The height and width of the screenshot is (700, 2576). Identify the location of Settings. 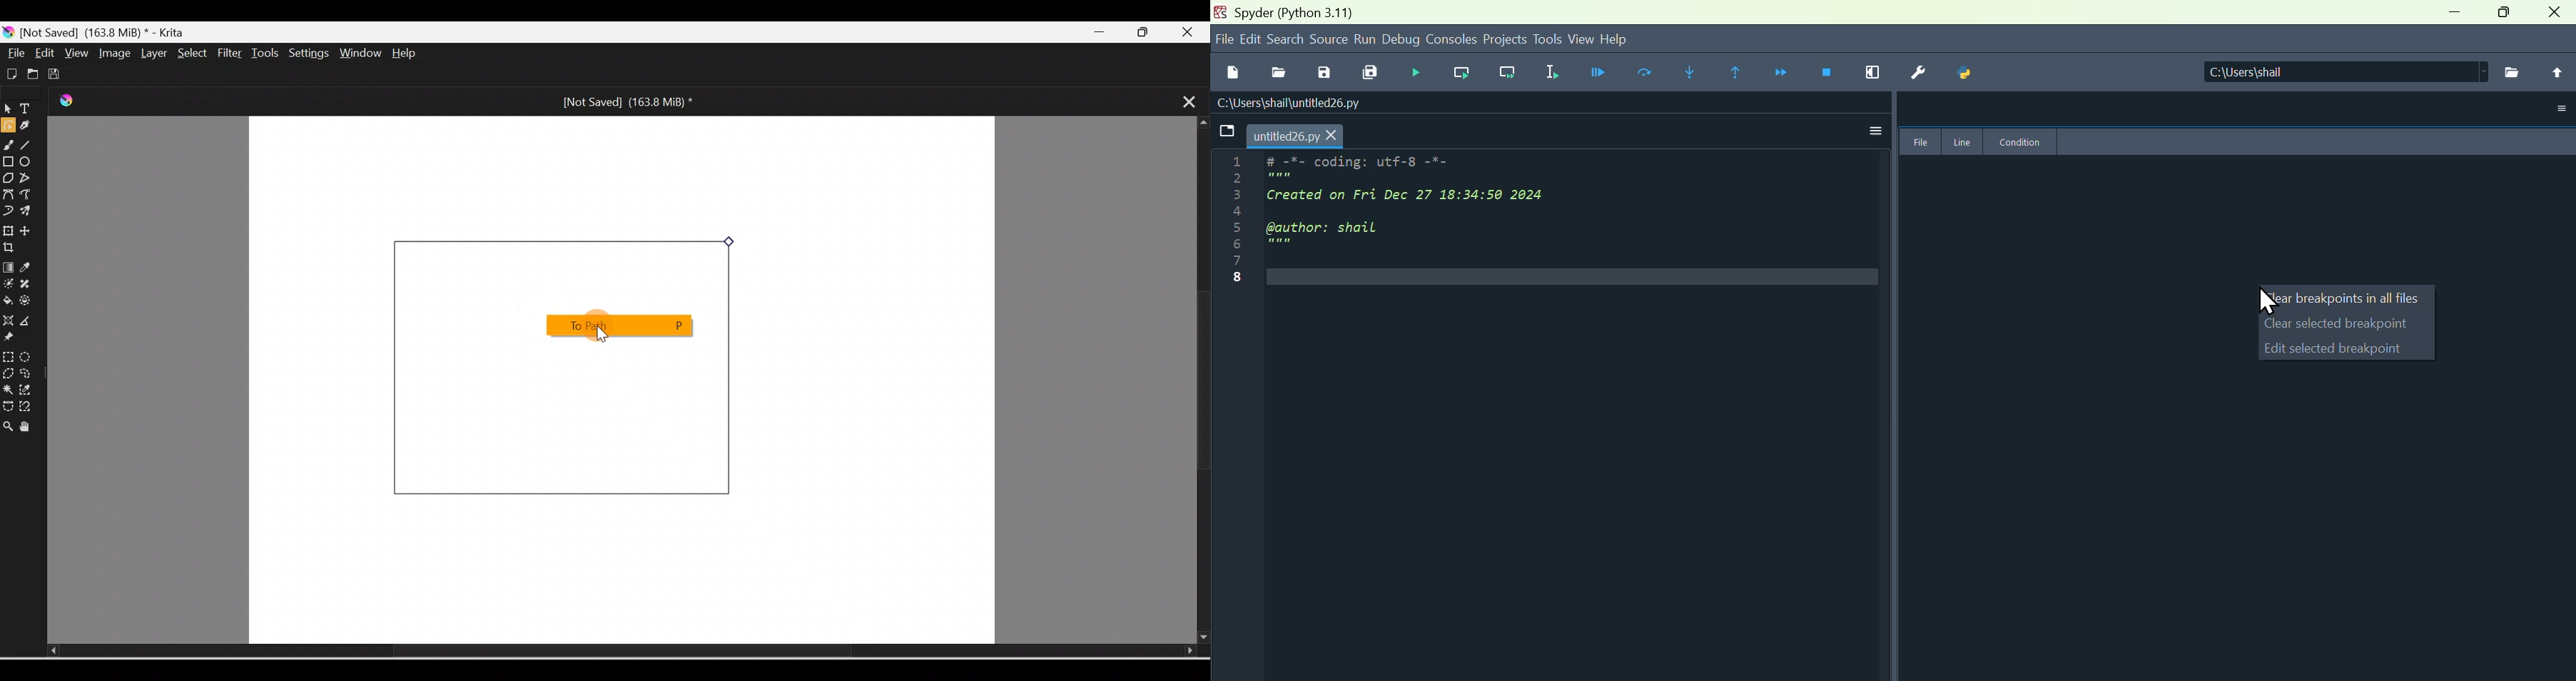
(310, 54).